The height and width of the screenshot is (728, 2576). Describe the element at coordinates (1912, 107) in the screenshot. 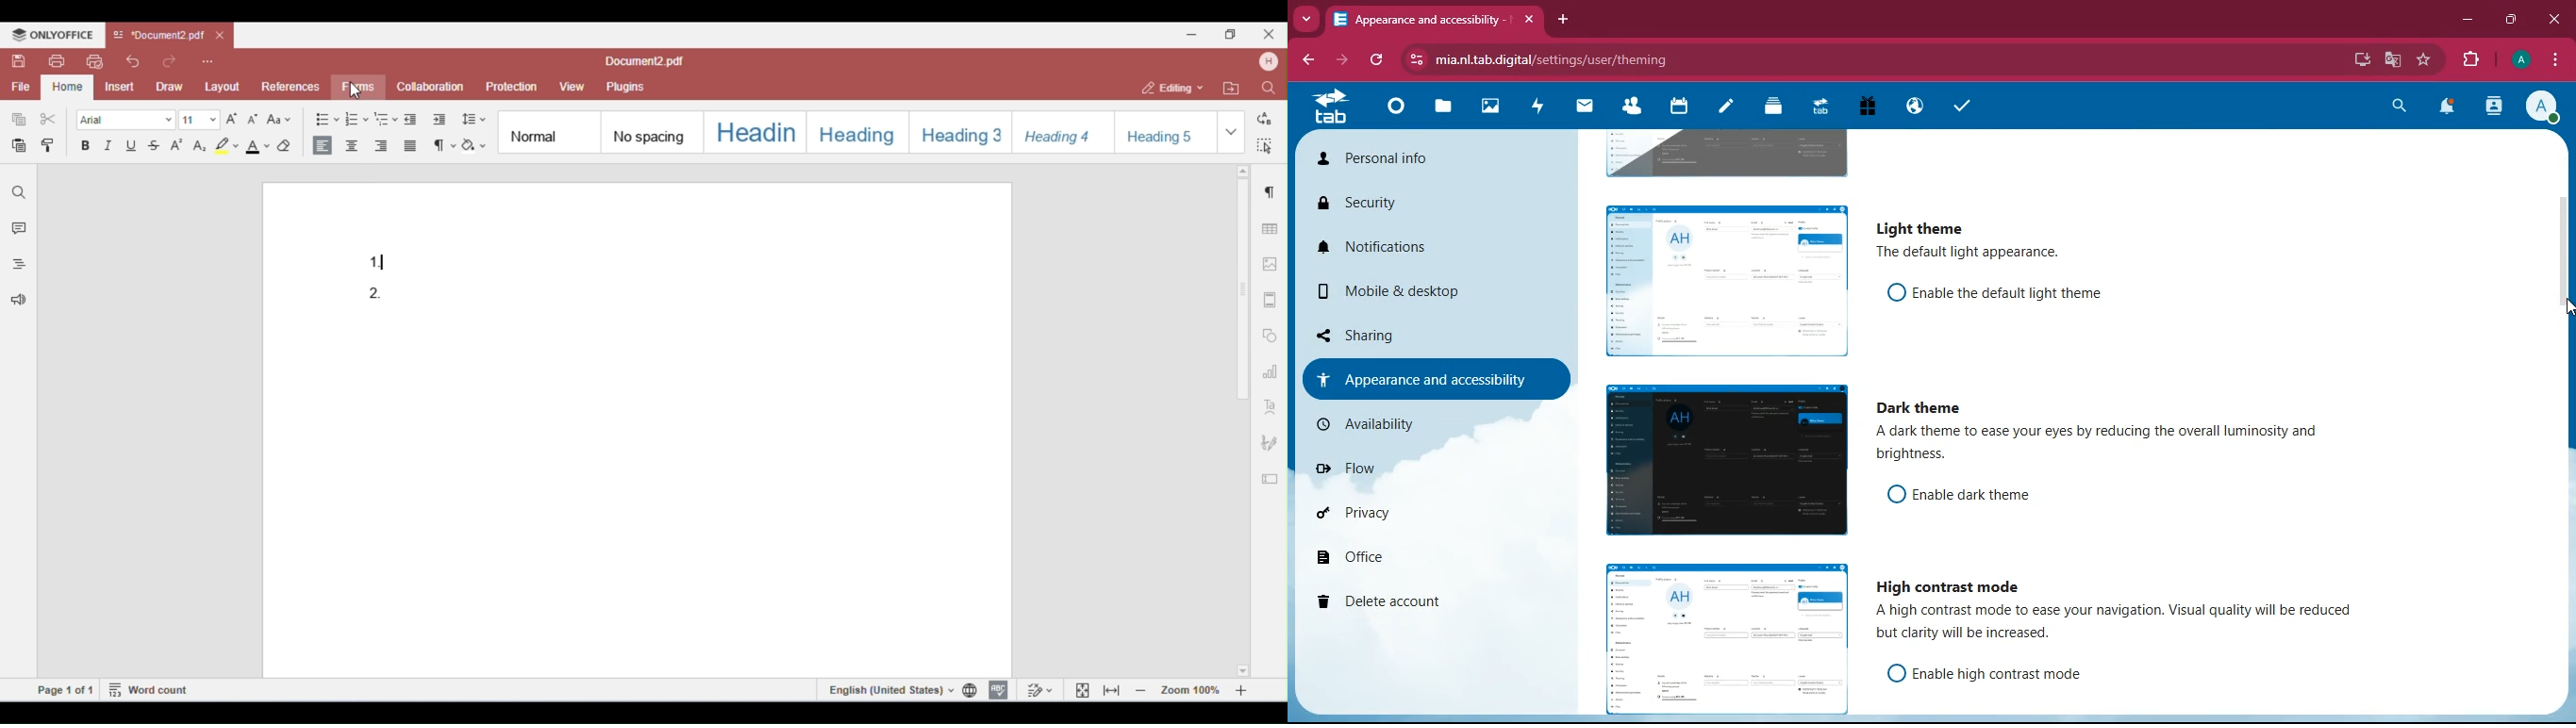

I see `public` at that location.